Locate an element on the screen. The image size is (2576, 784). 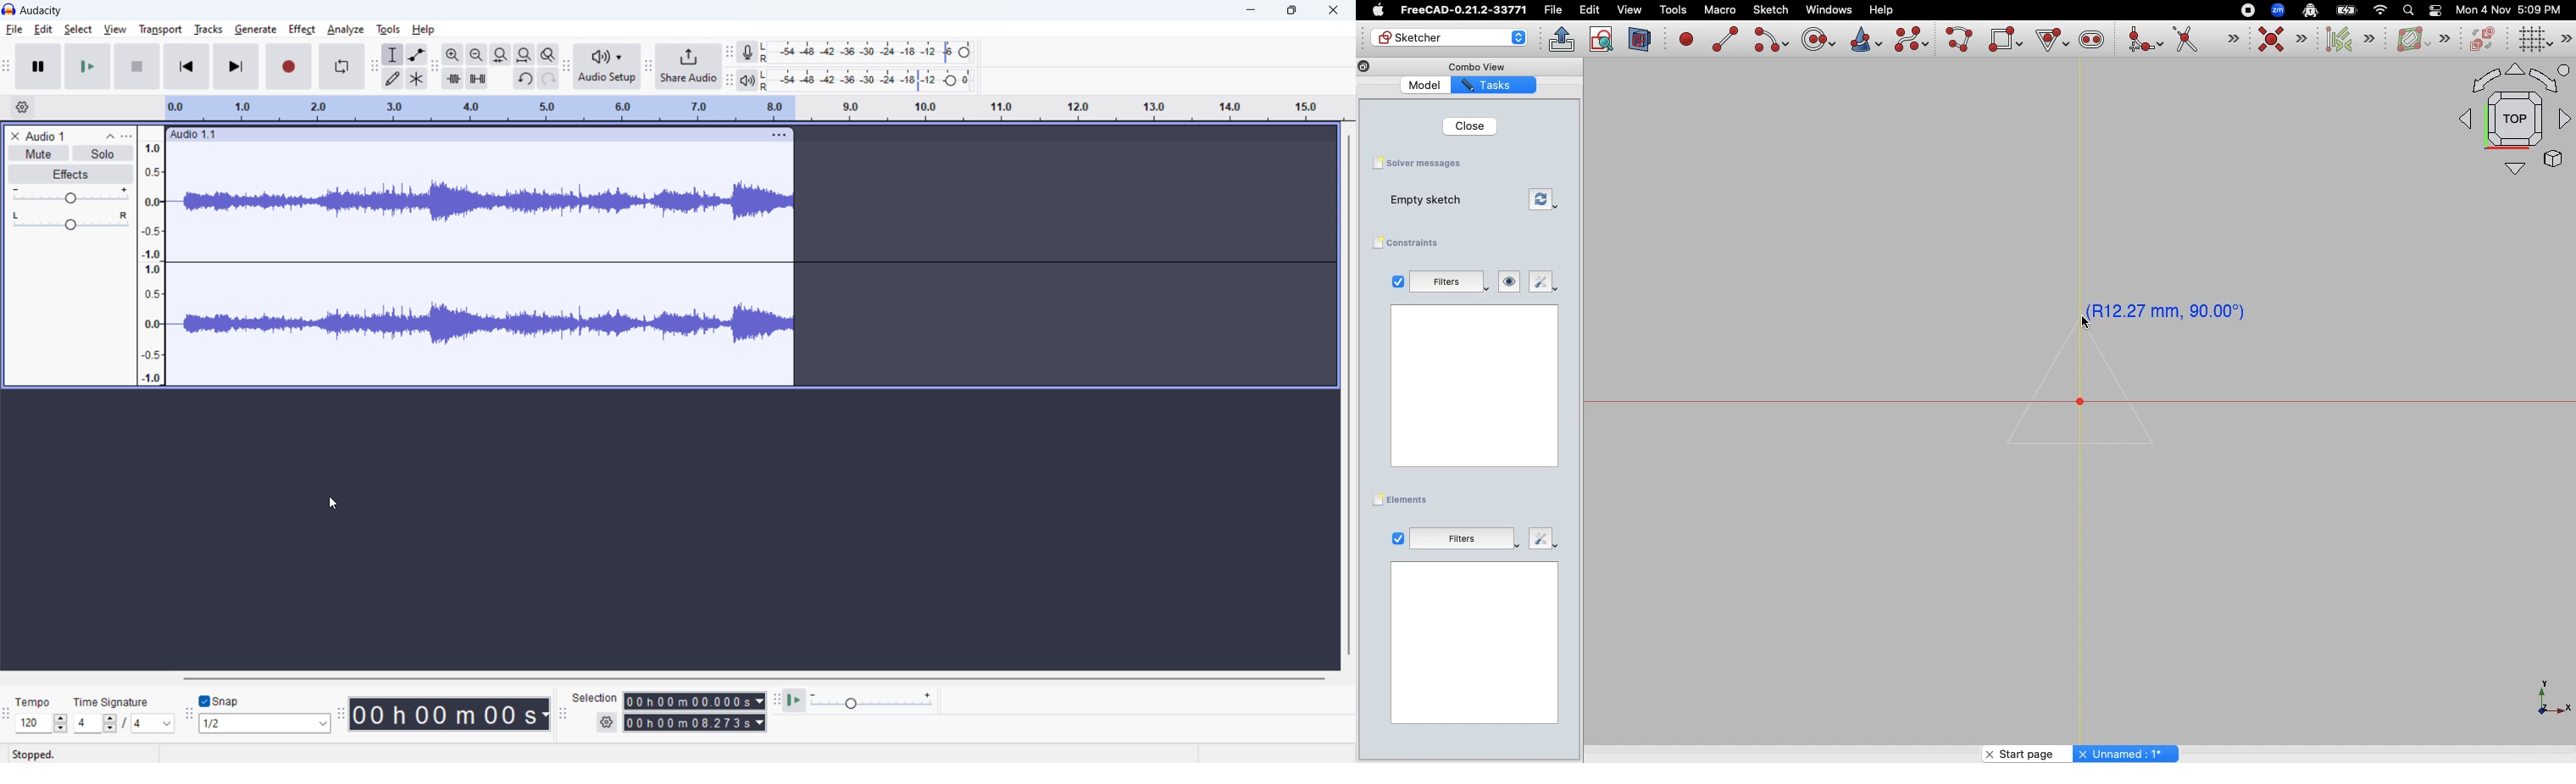
view is located at coordinates (114, 29).